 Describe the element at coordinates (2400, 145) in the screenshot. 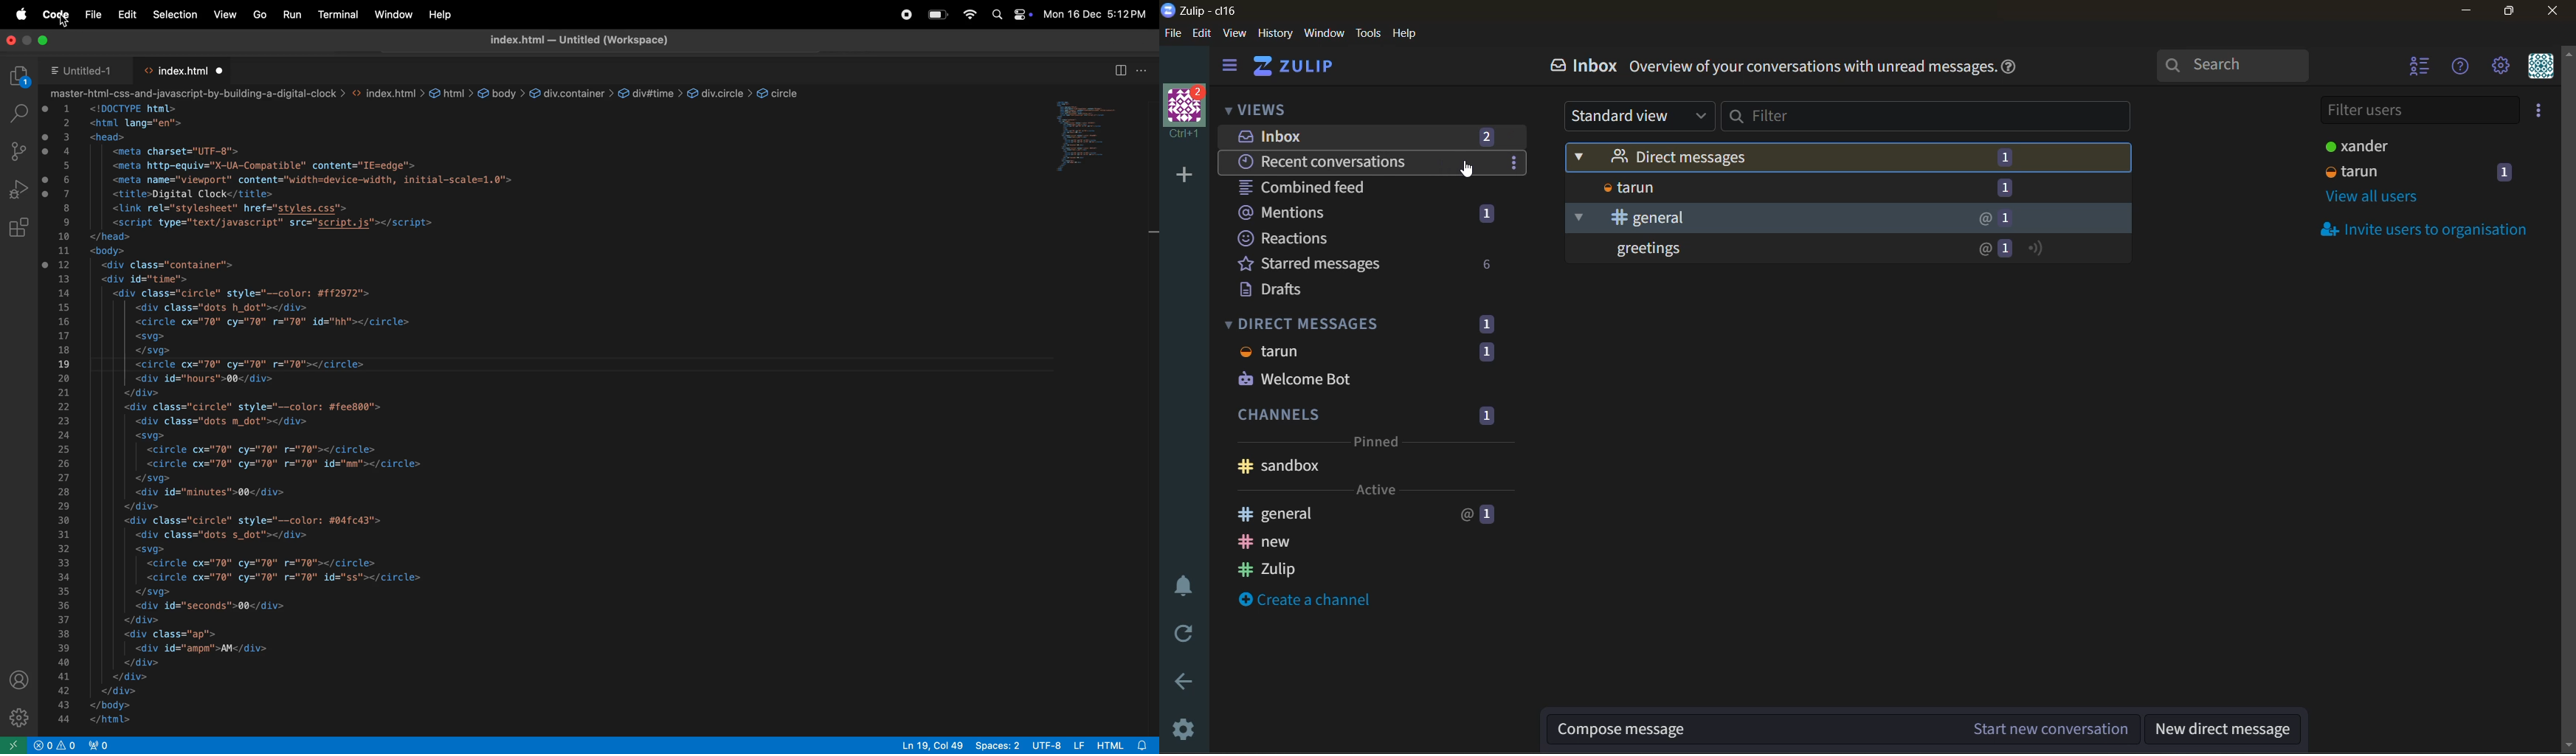

I see `users and status` at that location.